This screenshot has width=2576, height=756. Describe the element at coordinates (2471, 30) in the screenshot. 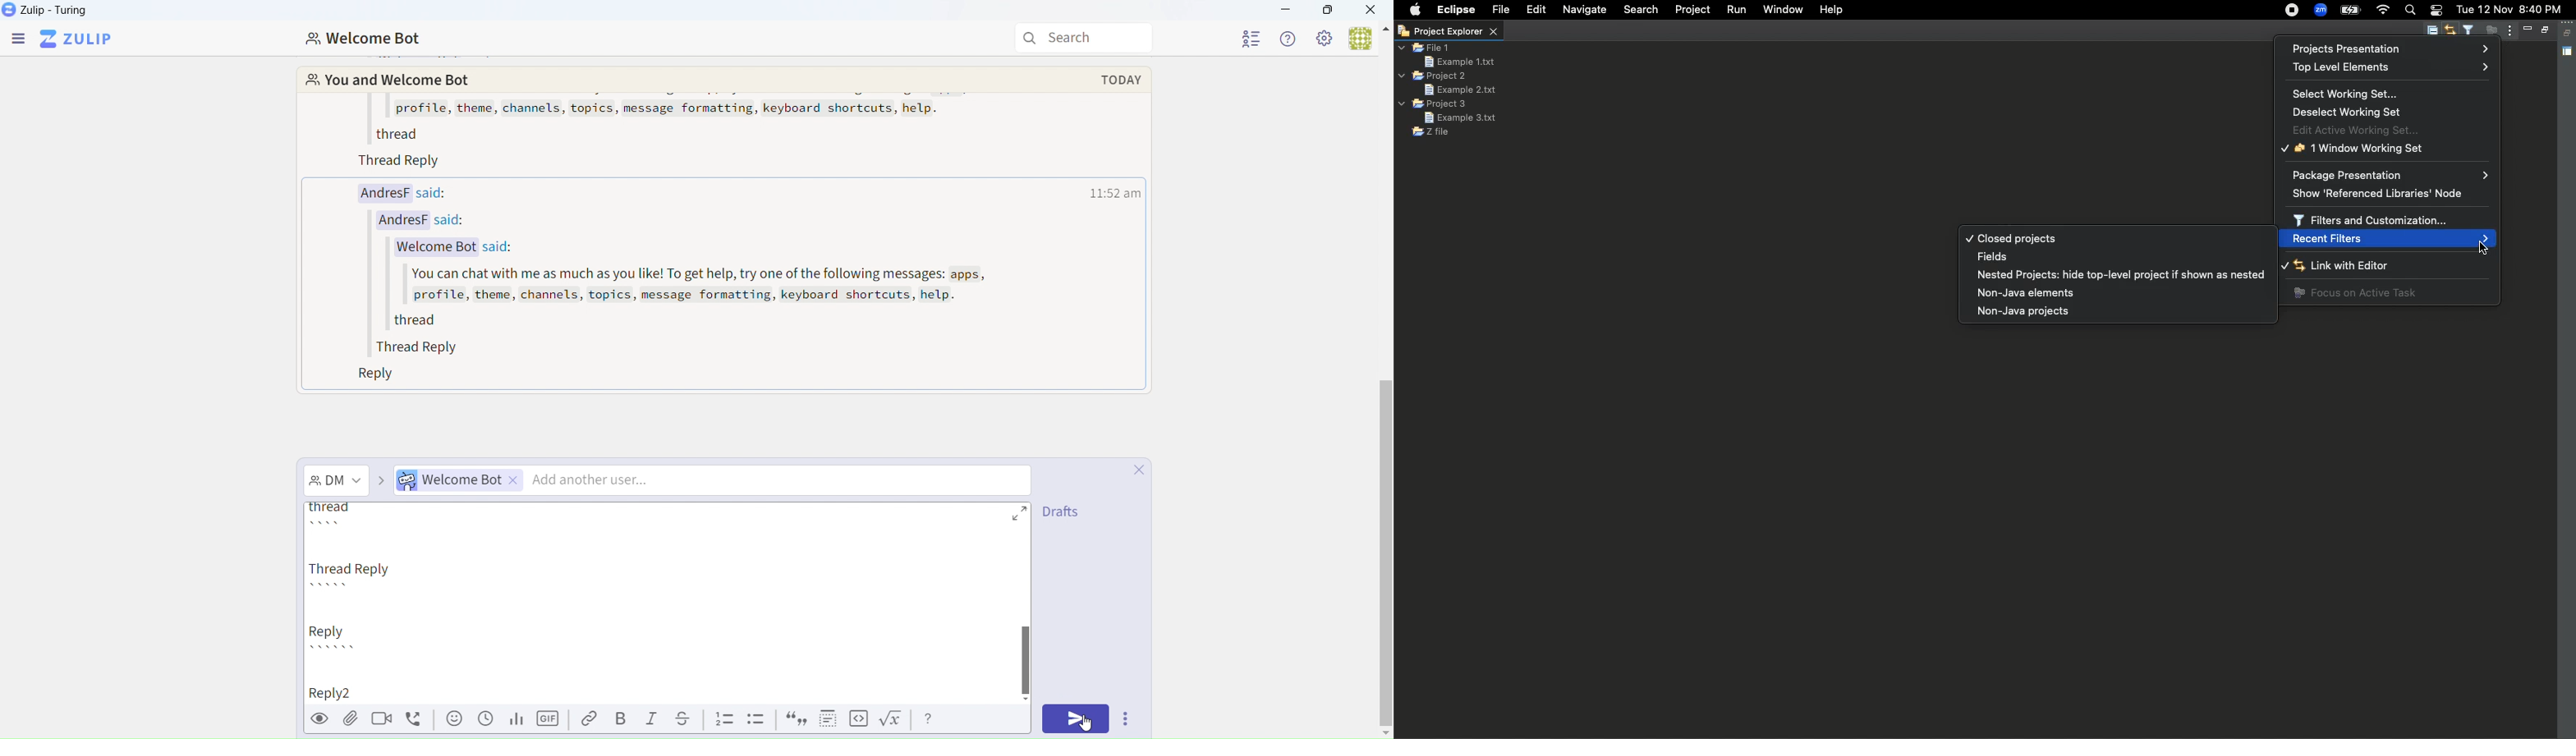

I see `Select and deselect filters ` at that location.